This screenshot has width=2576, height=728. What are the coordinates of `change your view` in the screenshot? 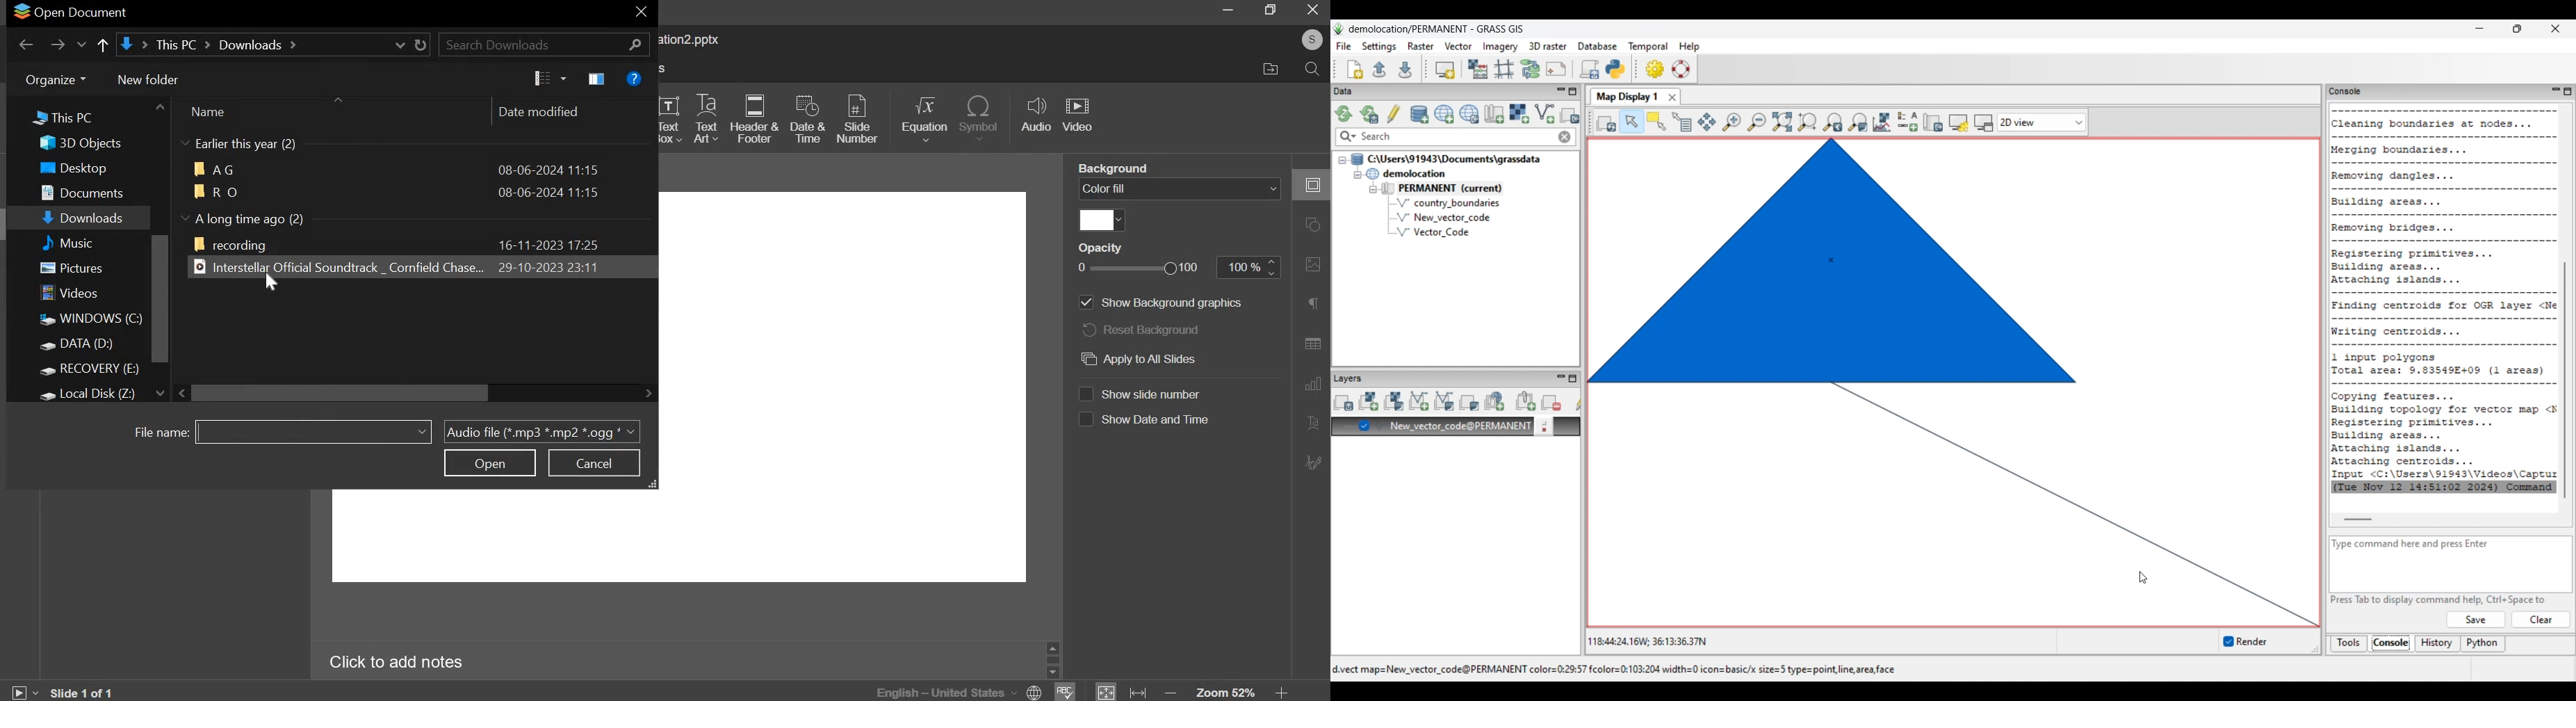 It's located at (548, 79).